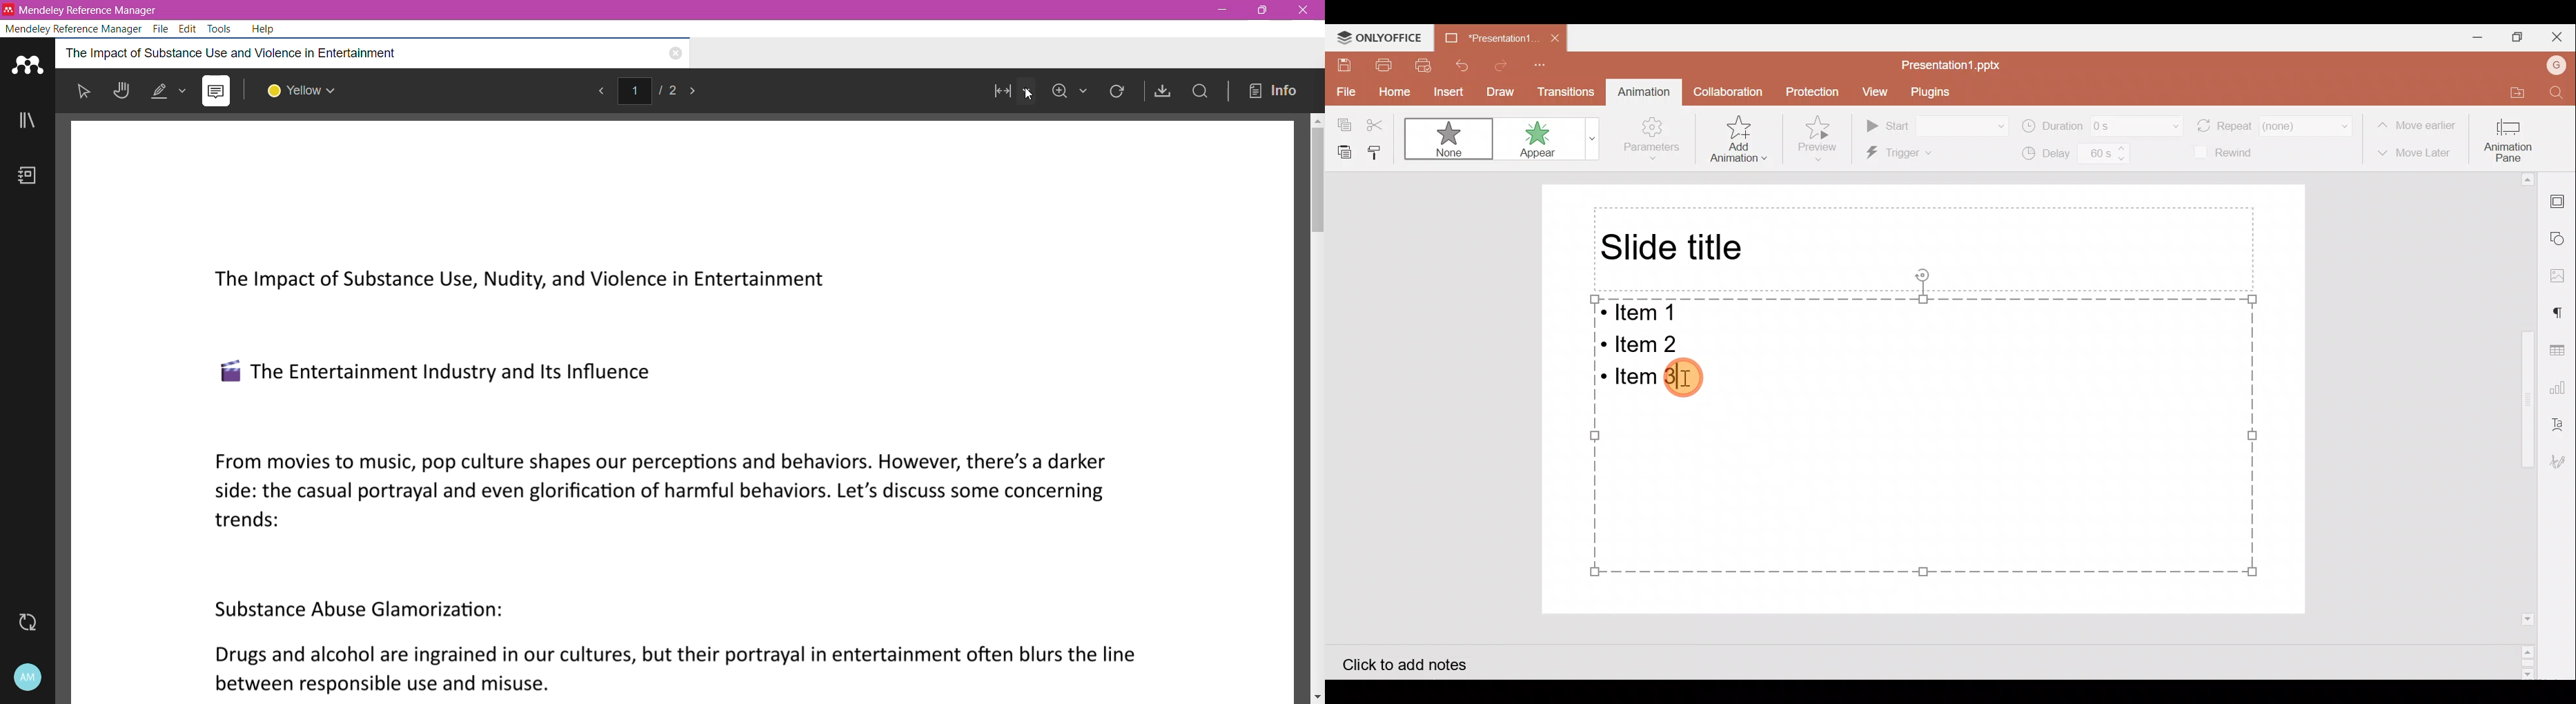  Describe the element at coordinates (1199, 92) in the screenshot. I see `Find in this PDF` at that location.